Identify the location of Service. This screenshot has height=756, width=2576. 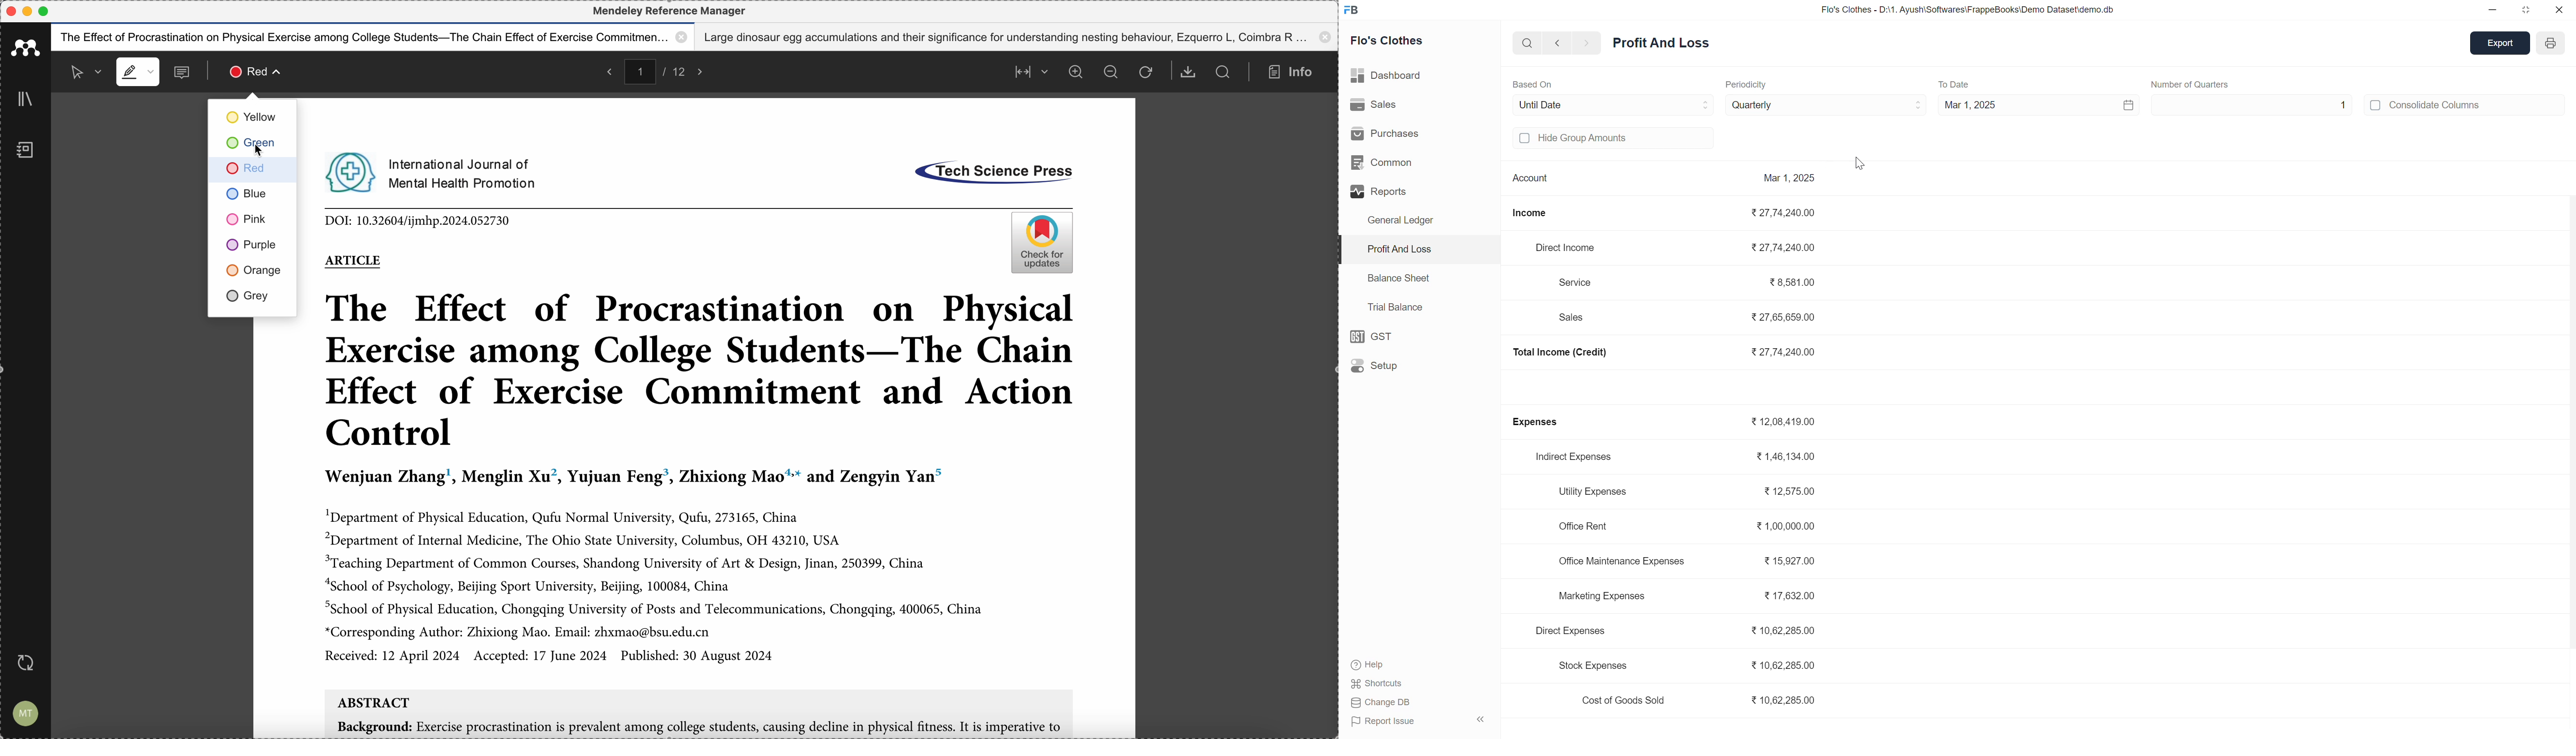
(1583, 282).